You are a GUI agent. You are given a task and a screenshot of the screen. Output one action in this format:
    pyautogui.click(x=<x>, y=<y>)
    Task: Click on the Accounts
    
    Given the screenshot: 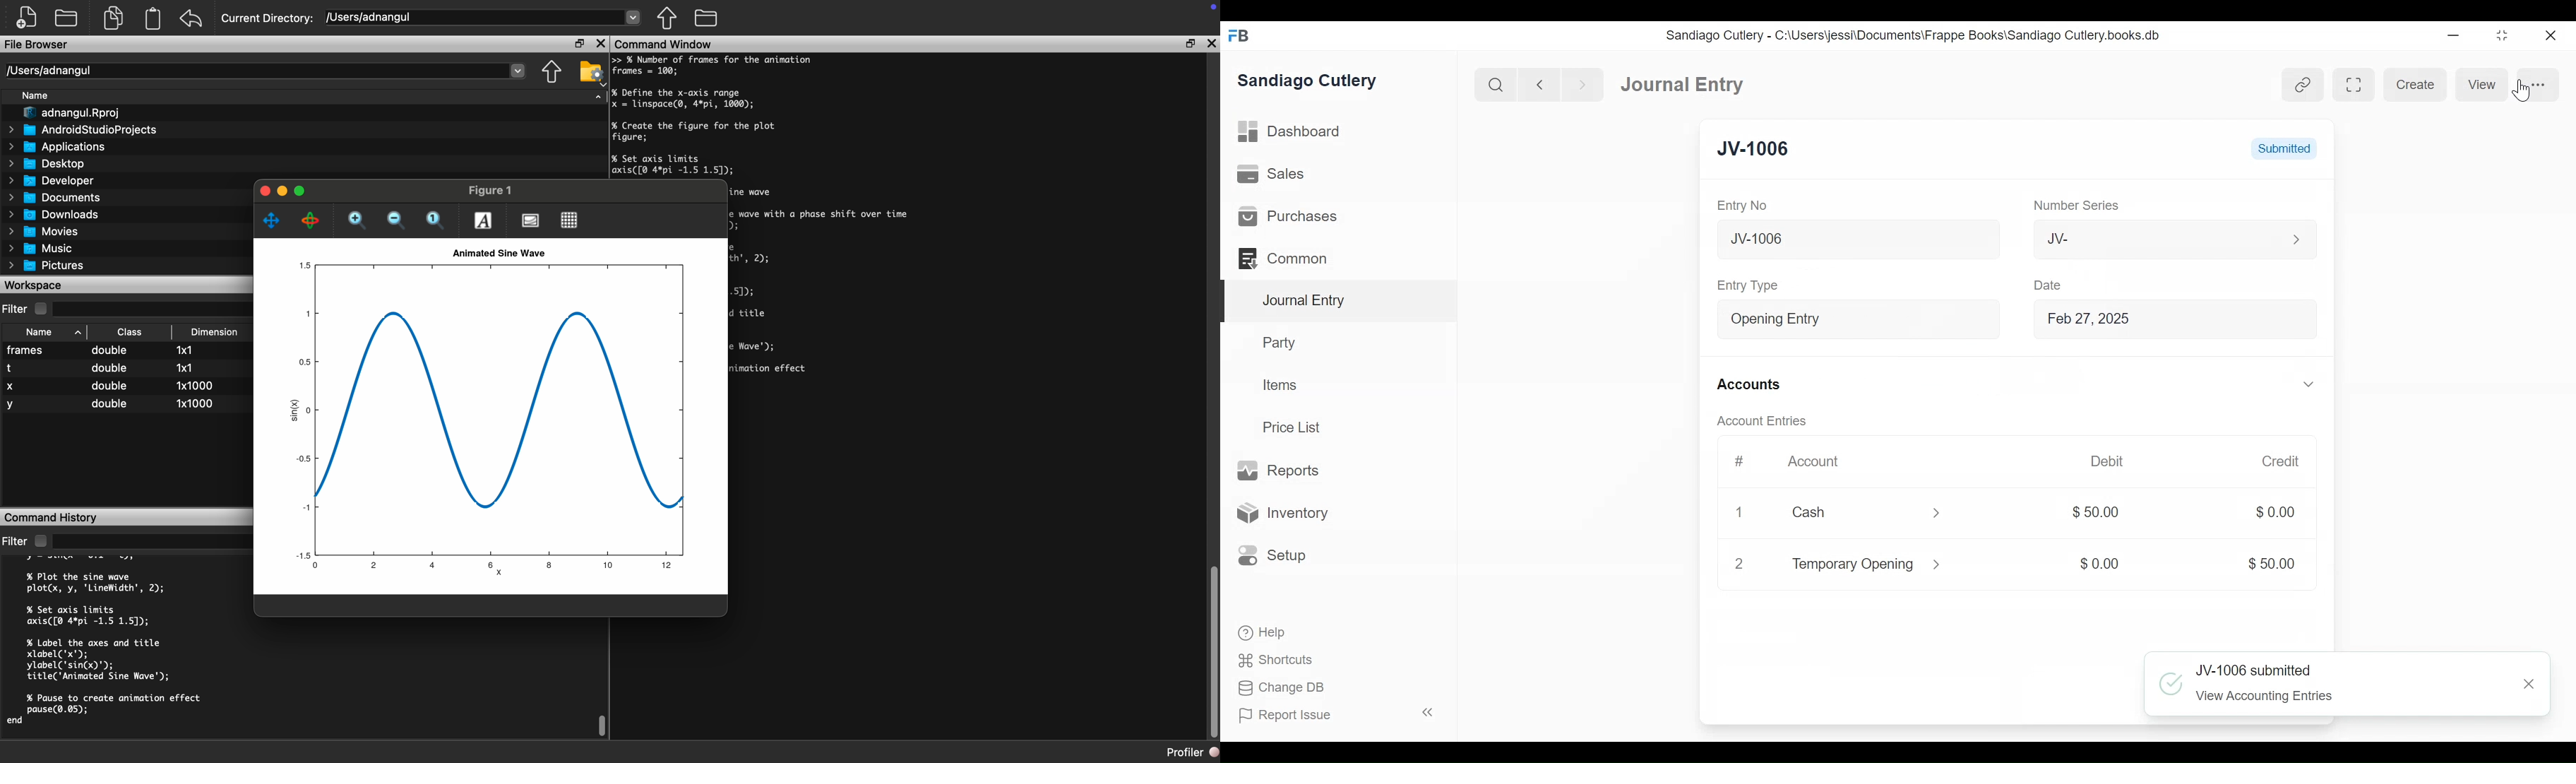 What is the action you would take?
    pyautogui.click(x=1748, y=385)
    